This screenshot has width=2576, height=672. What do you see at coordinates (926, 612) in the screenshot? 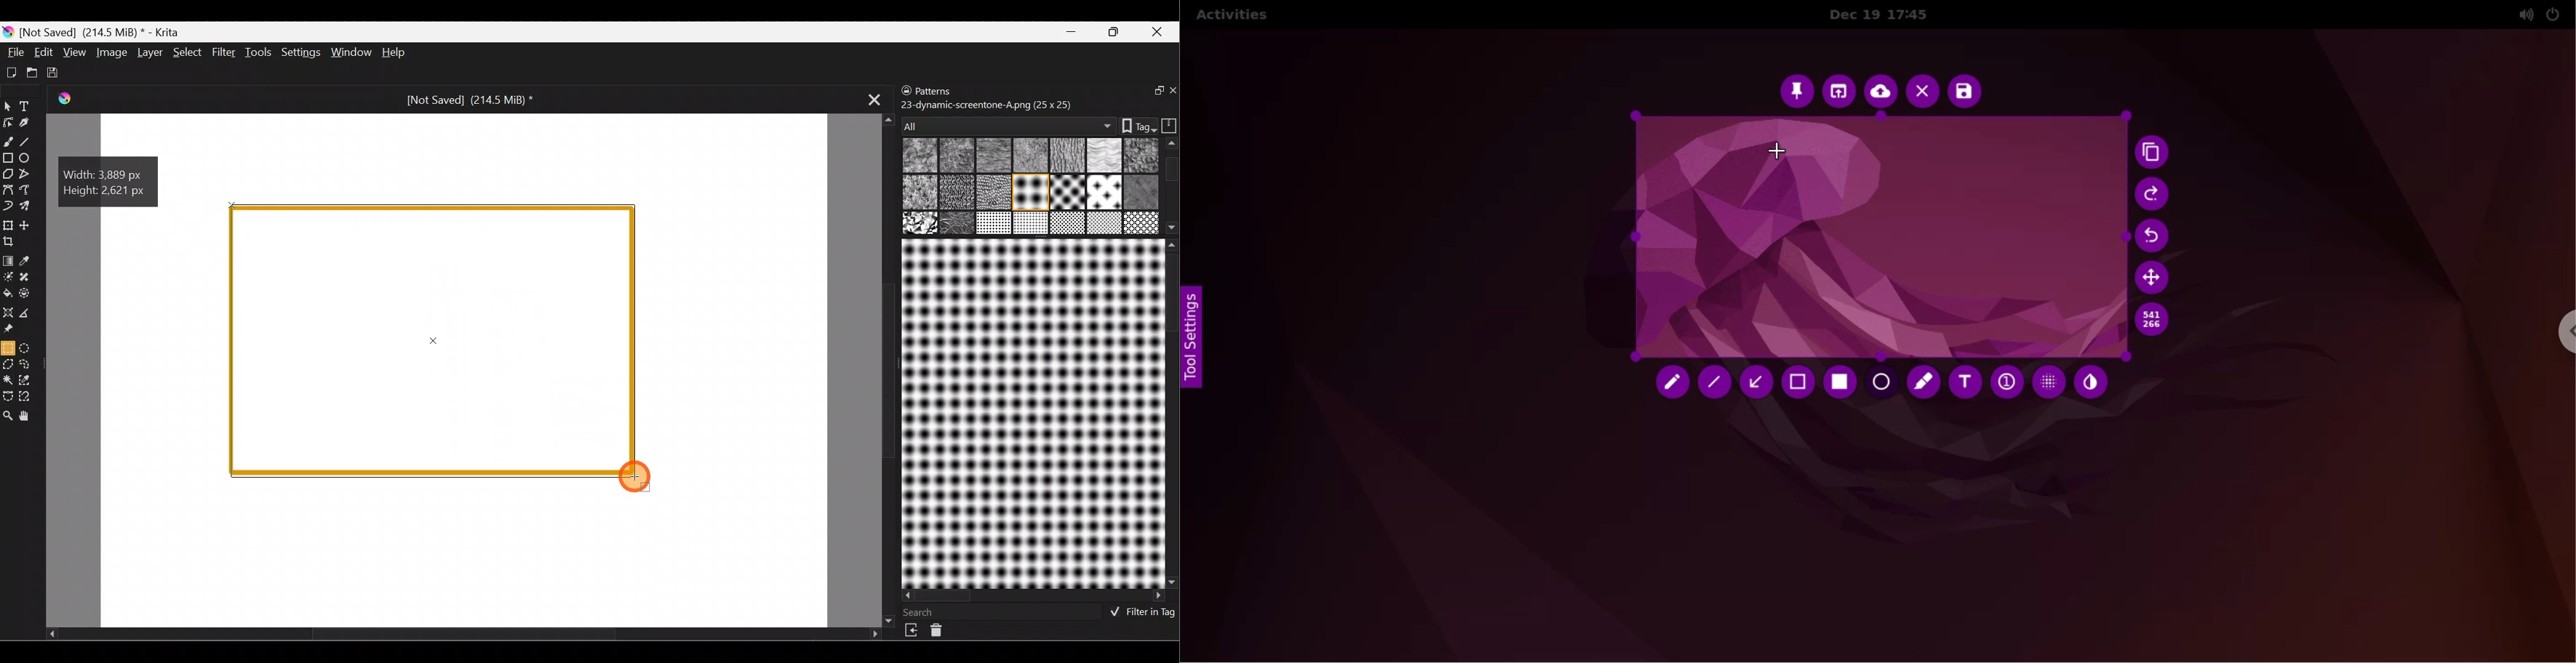
I see `Search` at bounding box center [926, 612].